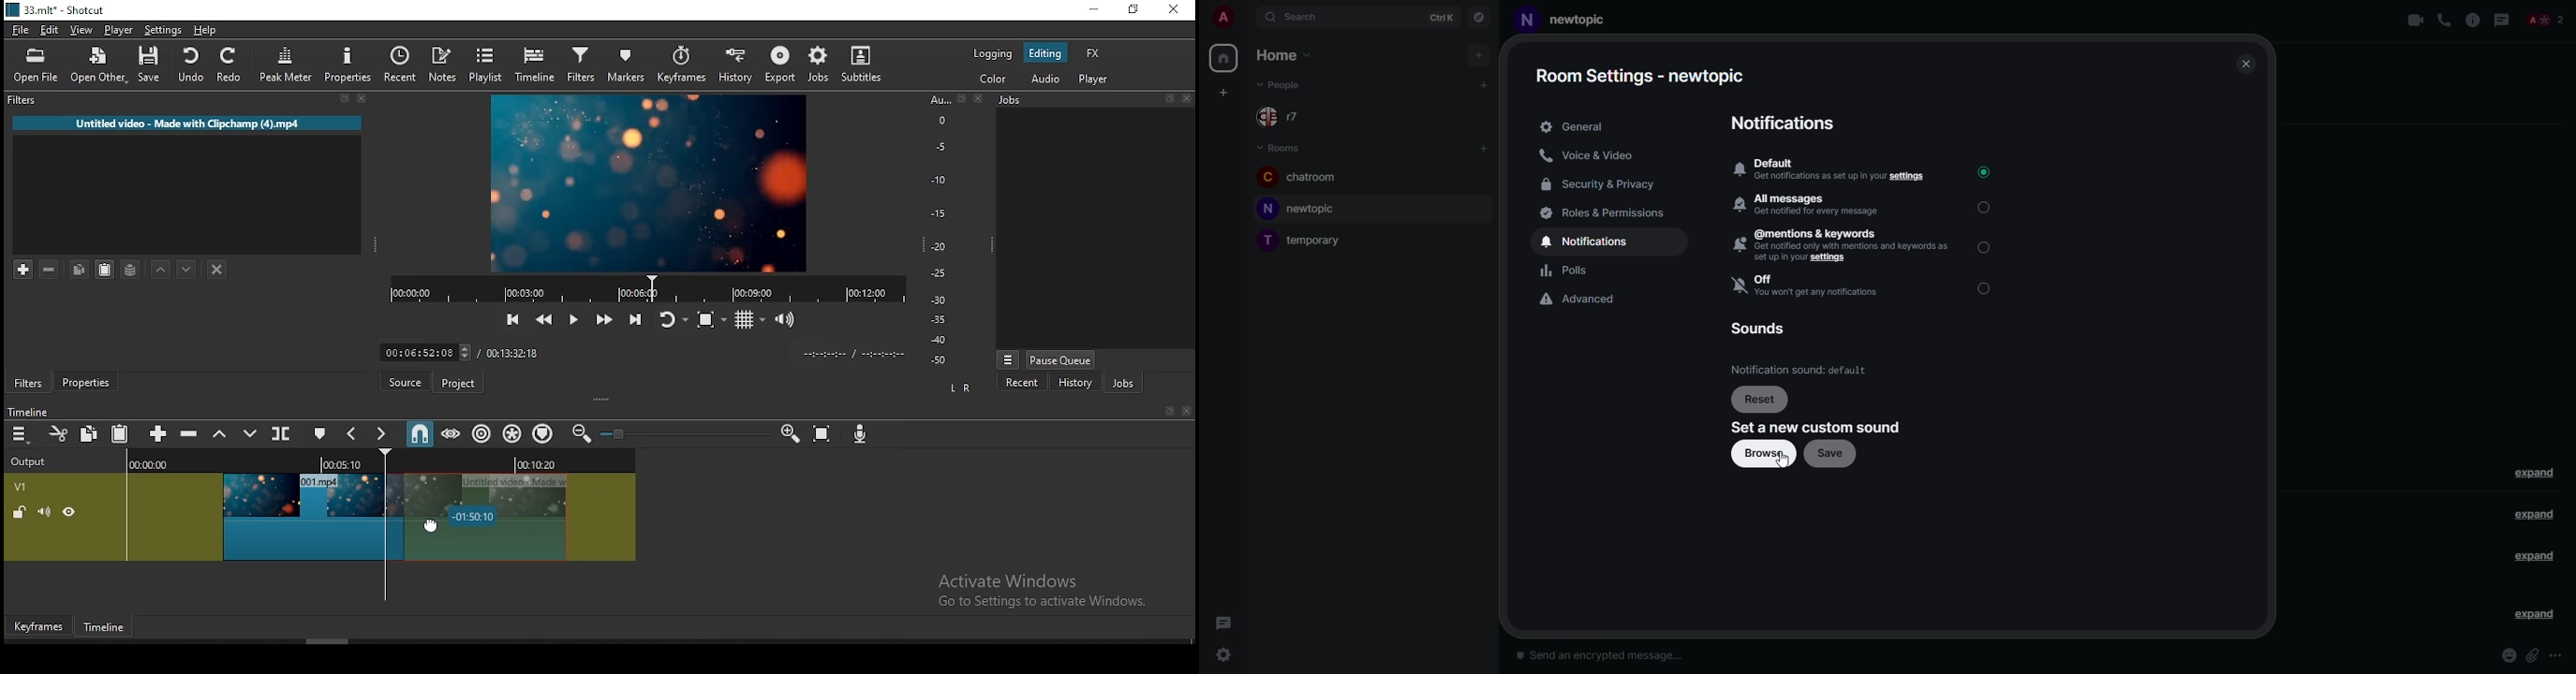  Describe the element at coordinates (487, 66) in the screenshot. I see `playlist` at that location.